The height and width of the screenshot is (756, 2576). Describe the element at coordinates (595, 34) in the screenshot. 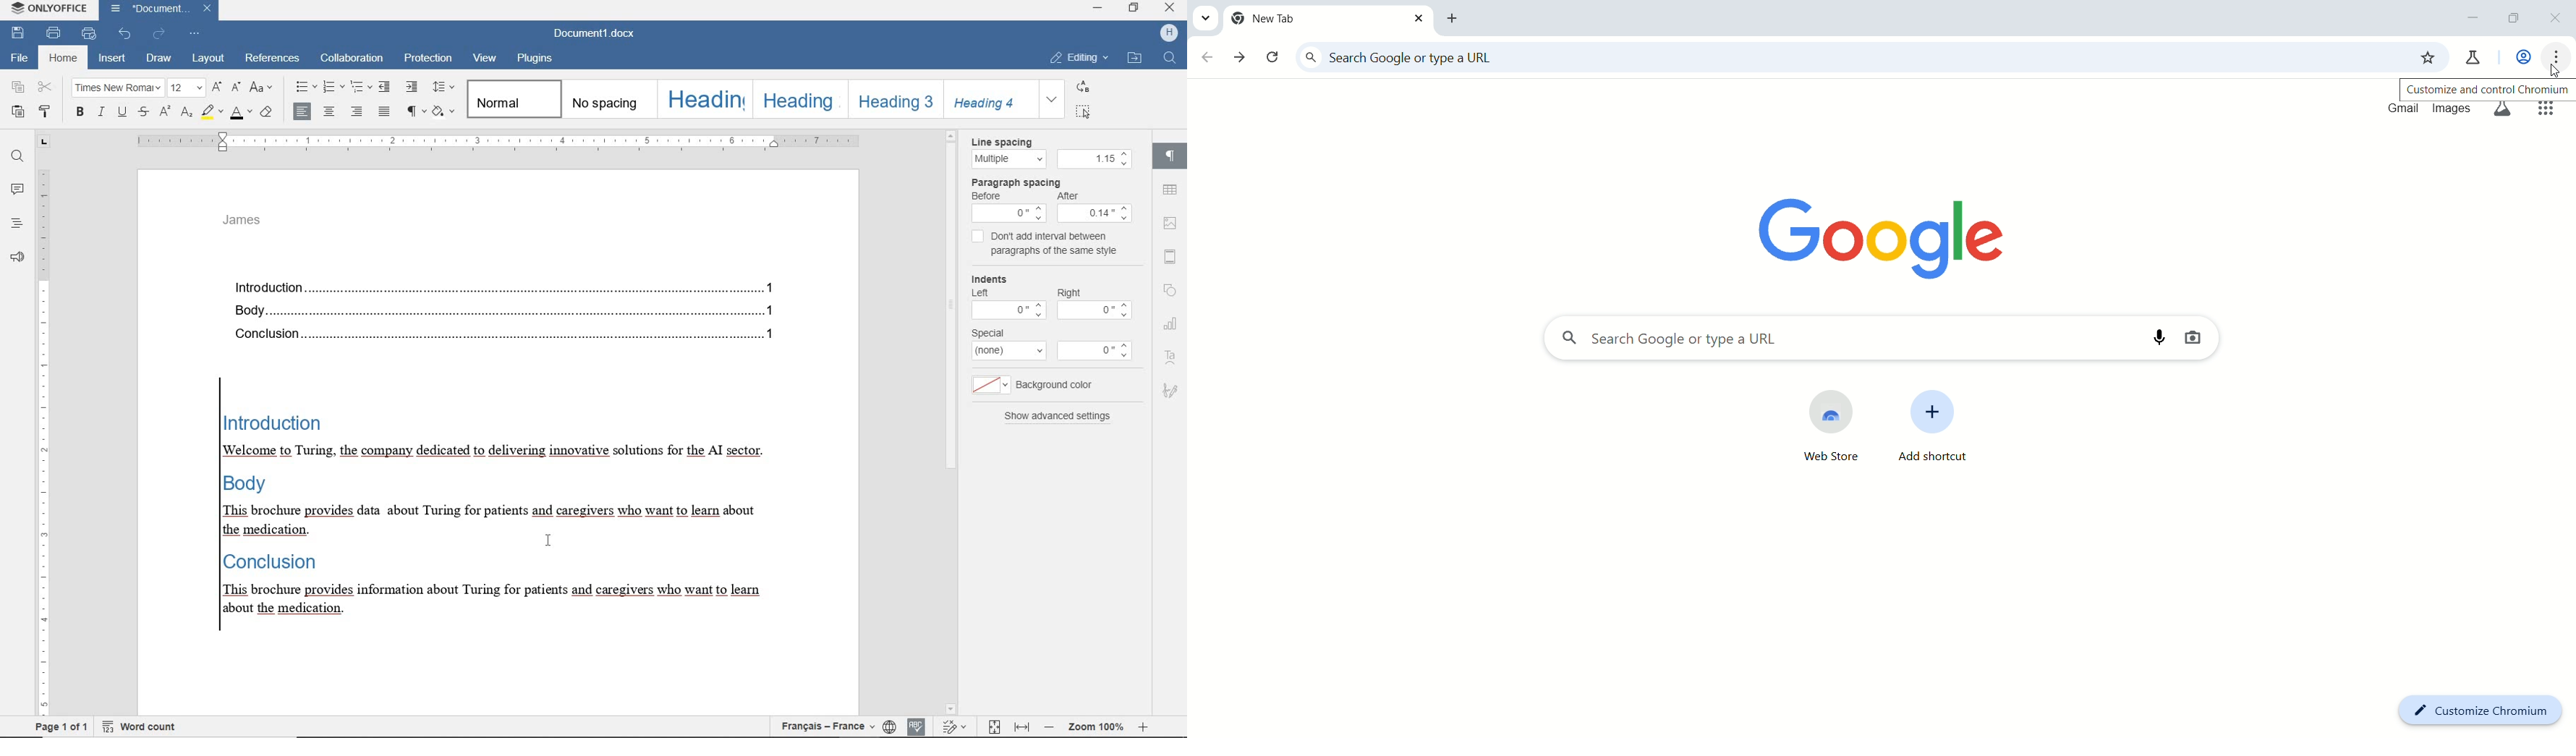

I see `document name` at that location.